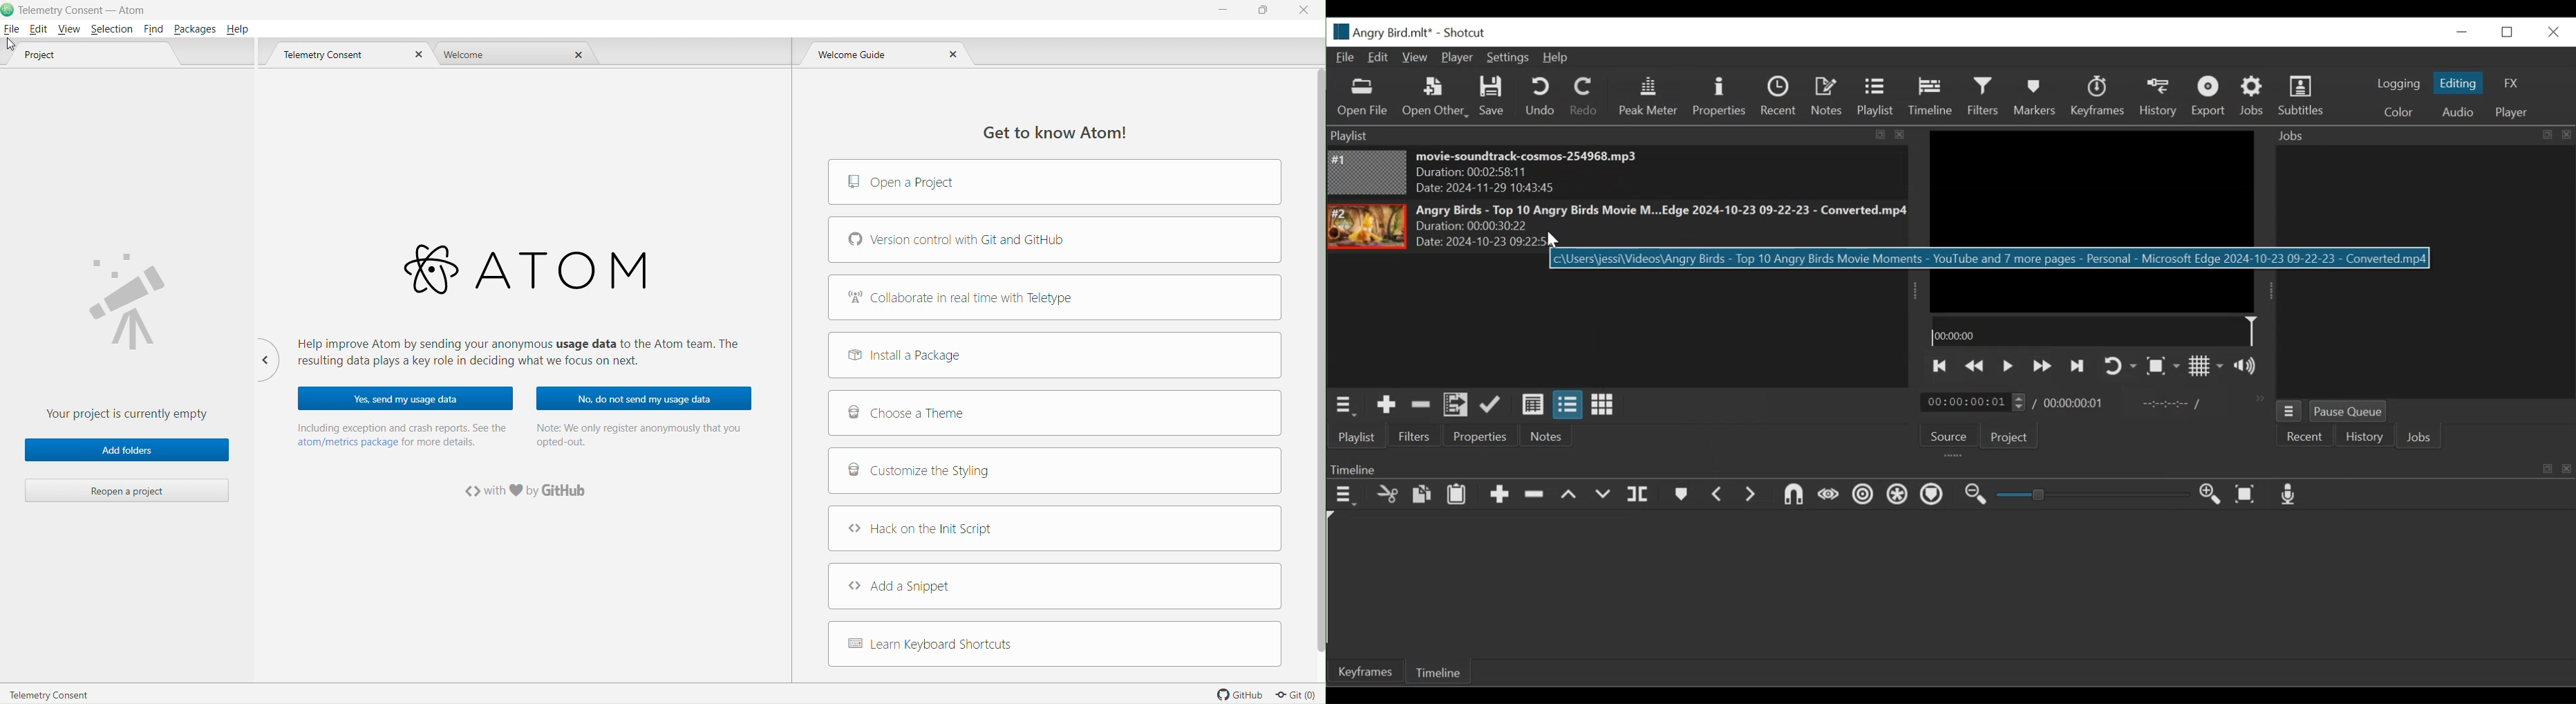 This screenshot has width=2576, height=728. I want to click on Help, so click(240, 28).